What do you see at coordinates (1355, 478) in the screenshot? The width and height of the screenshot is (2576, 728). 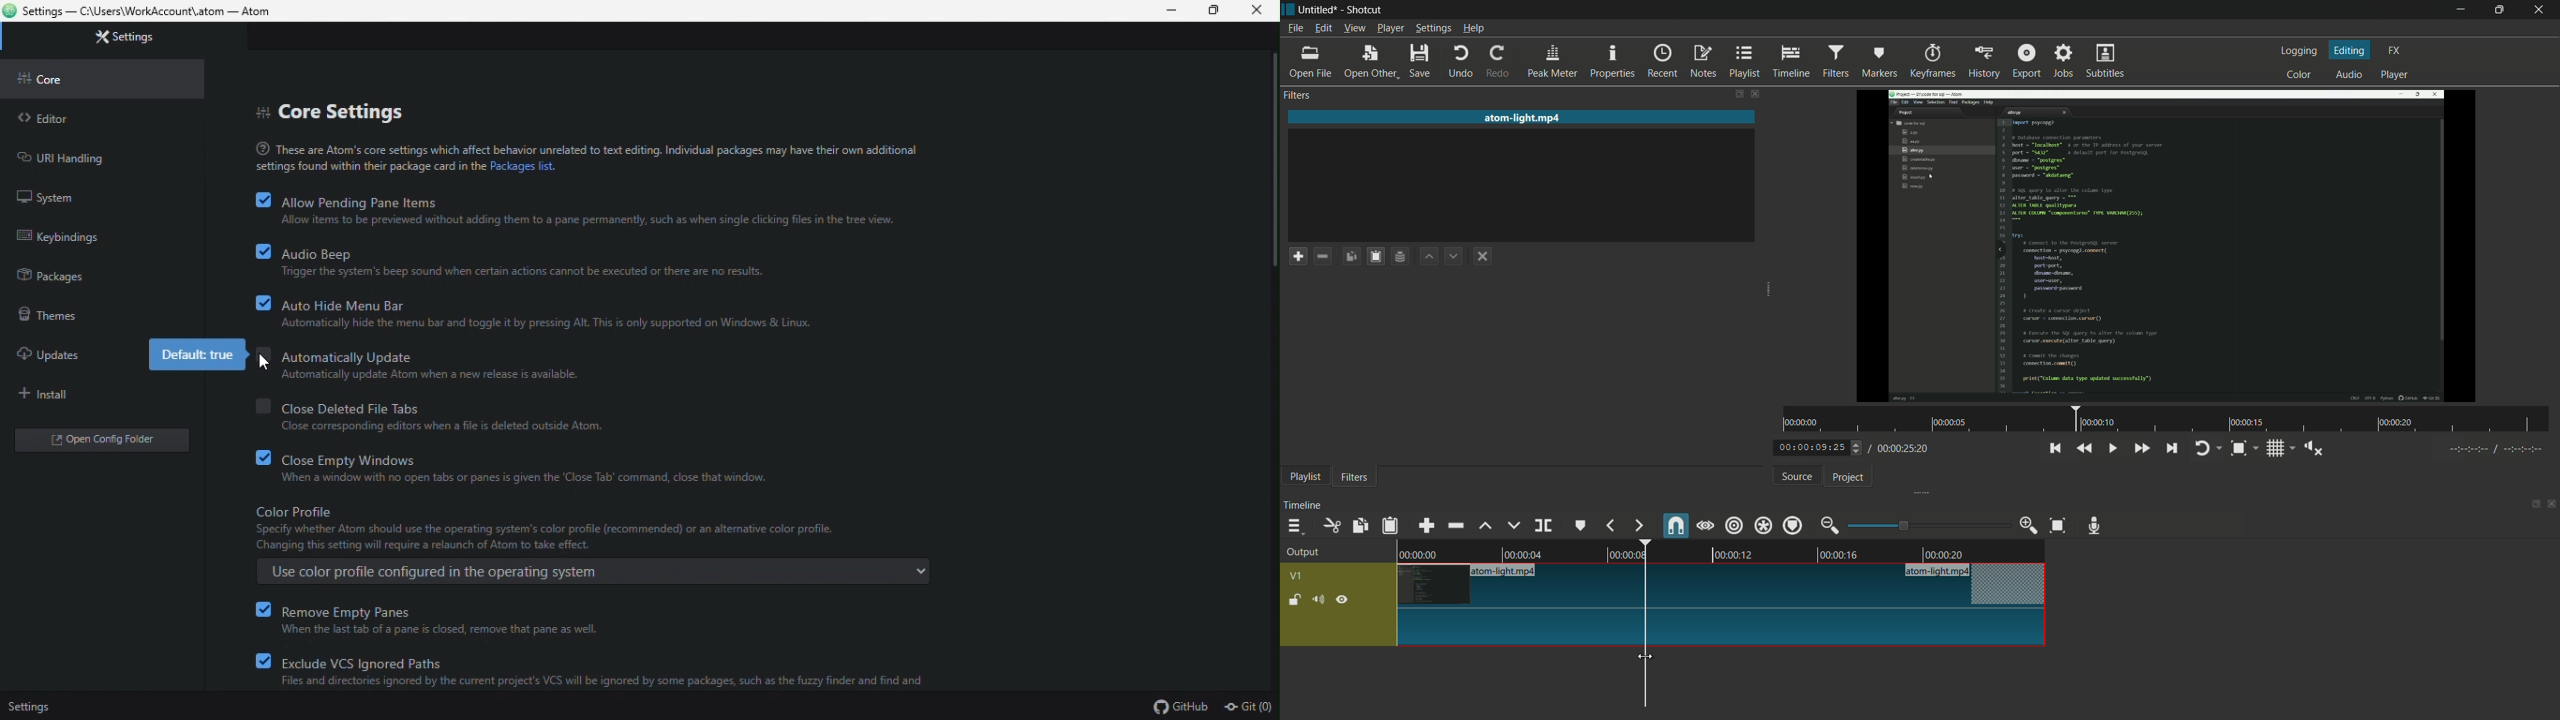 I see `filters` at bounding box center [1355, 478].